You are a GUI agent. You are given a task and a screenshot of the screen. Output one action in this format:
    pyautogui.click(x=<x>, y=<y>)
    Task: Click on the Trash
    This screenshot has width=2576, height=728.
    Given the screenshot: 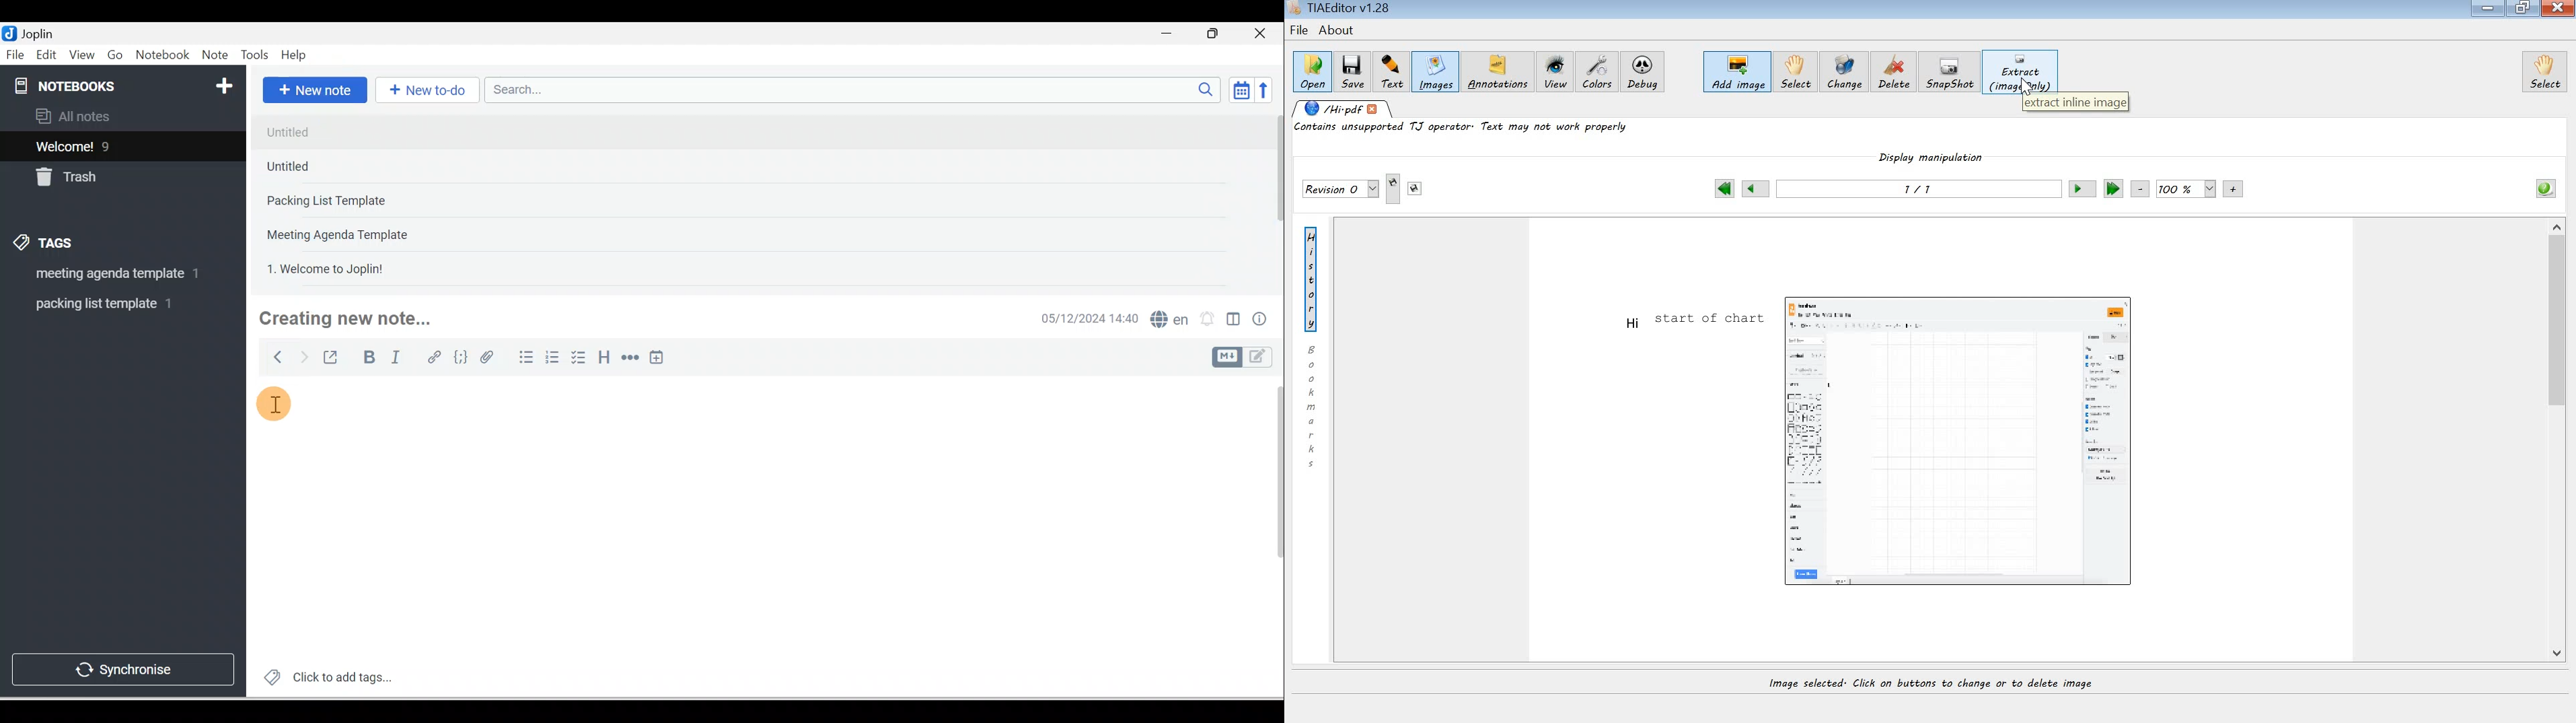 What is the action you would take?
    pyautogui.click(x=98, y=173)
    